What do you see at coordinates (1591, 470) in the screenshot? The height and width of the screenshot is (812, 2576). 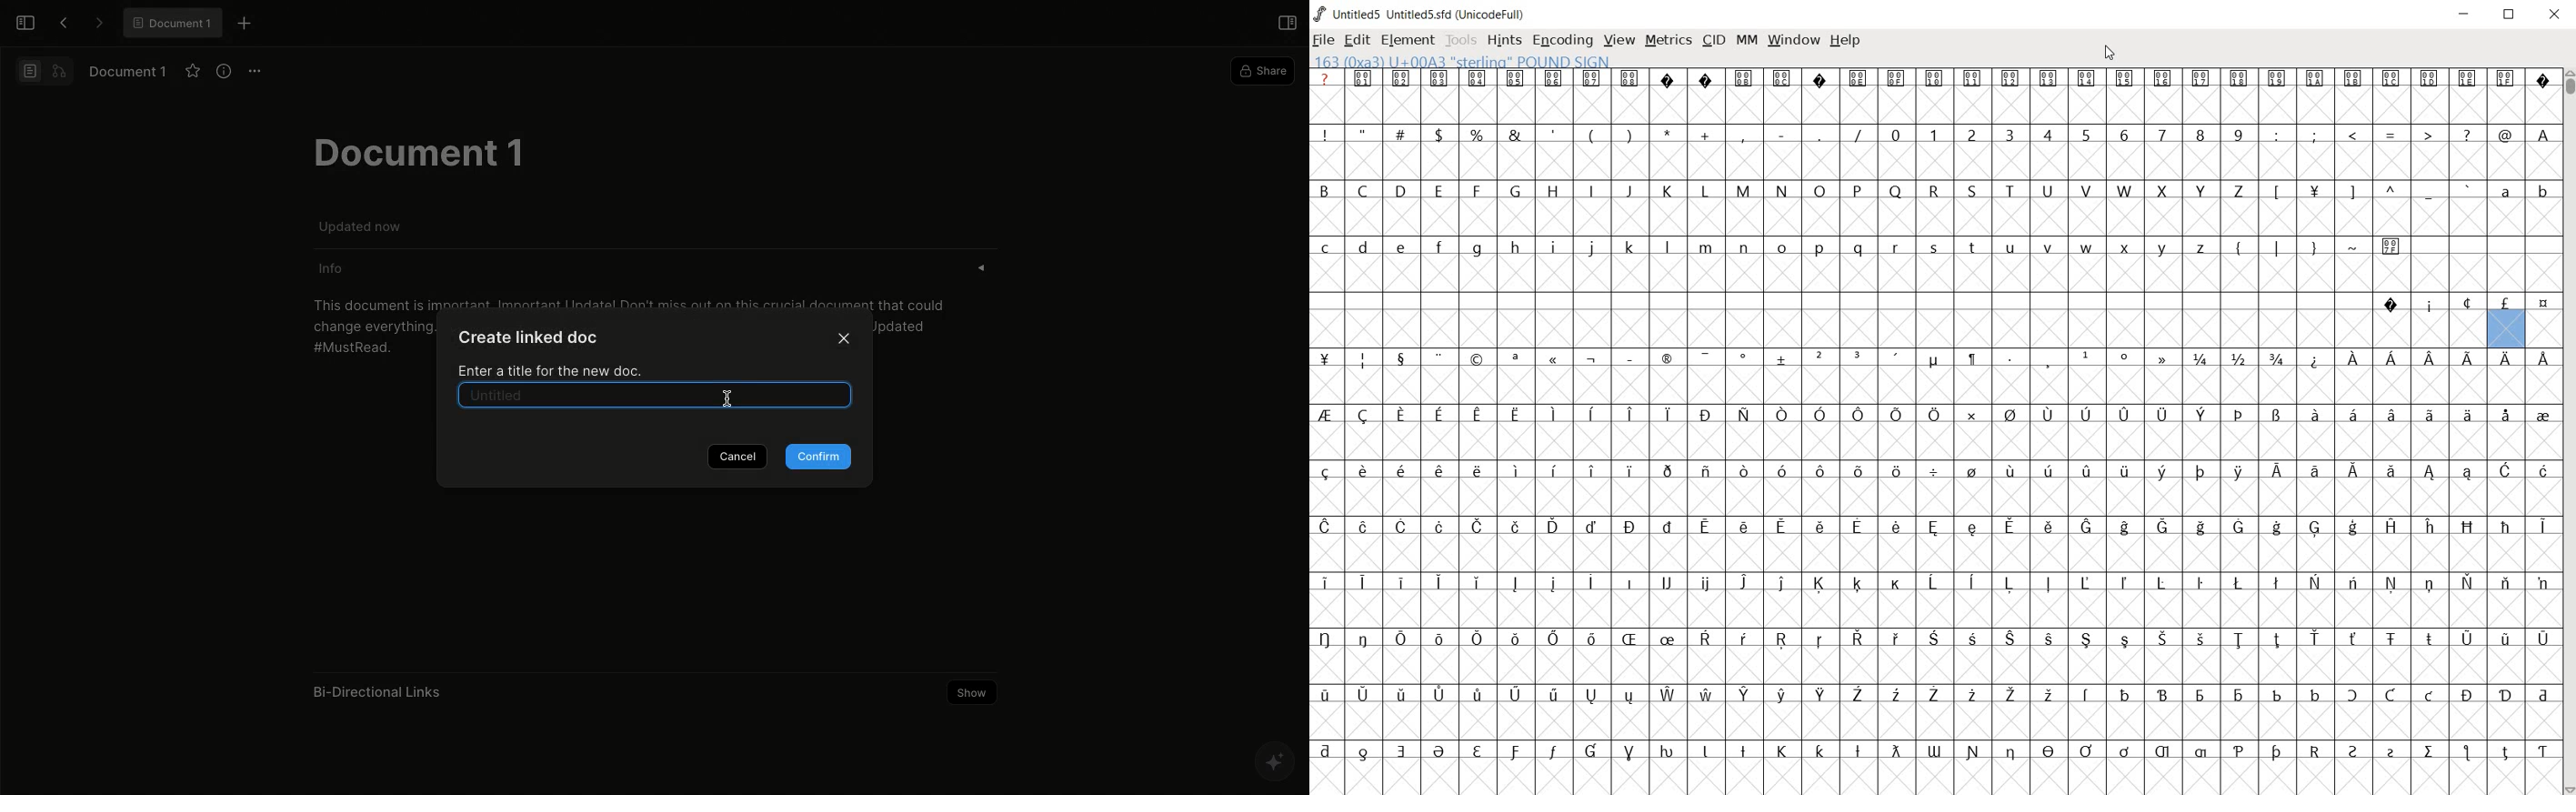 I see `Symbol` at bounding box center [1591, 470].